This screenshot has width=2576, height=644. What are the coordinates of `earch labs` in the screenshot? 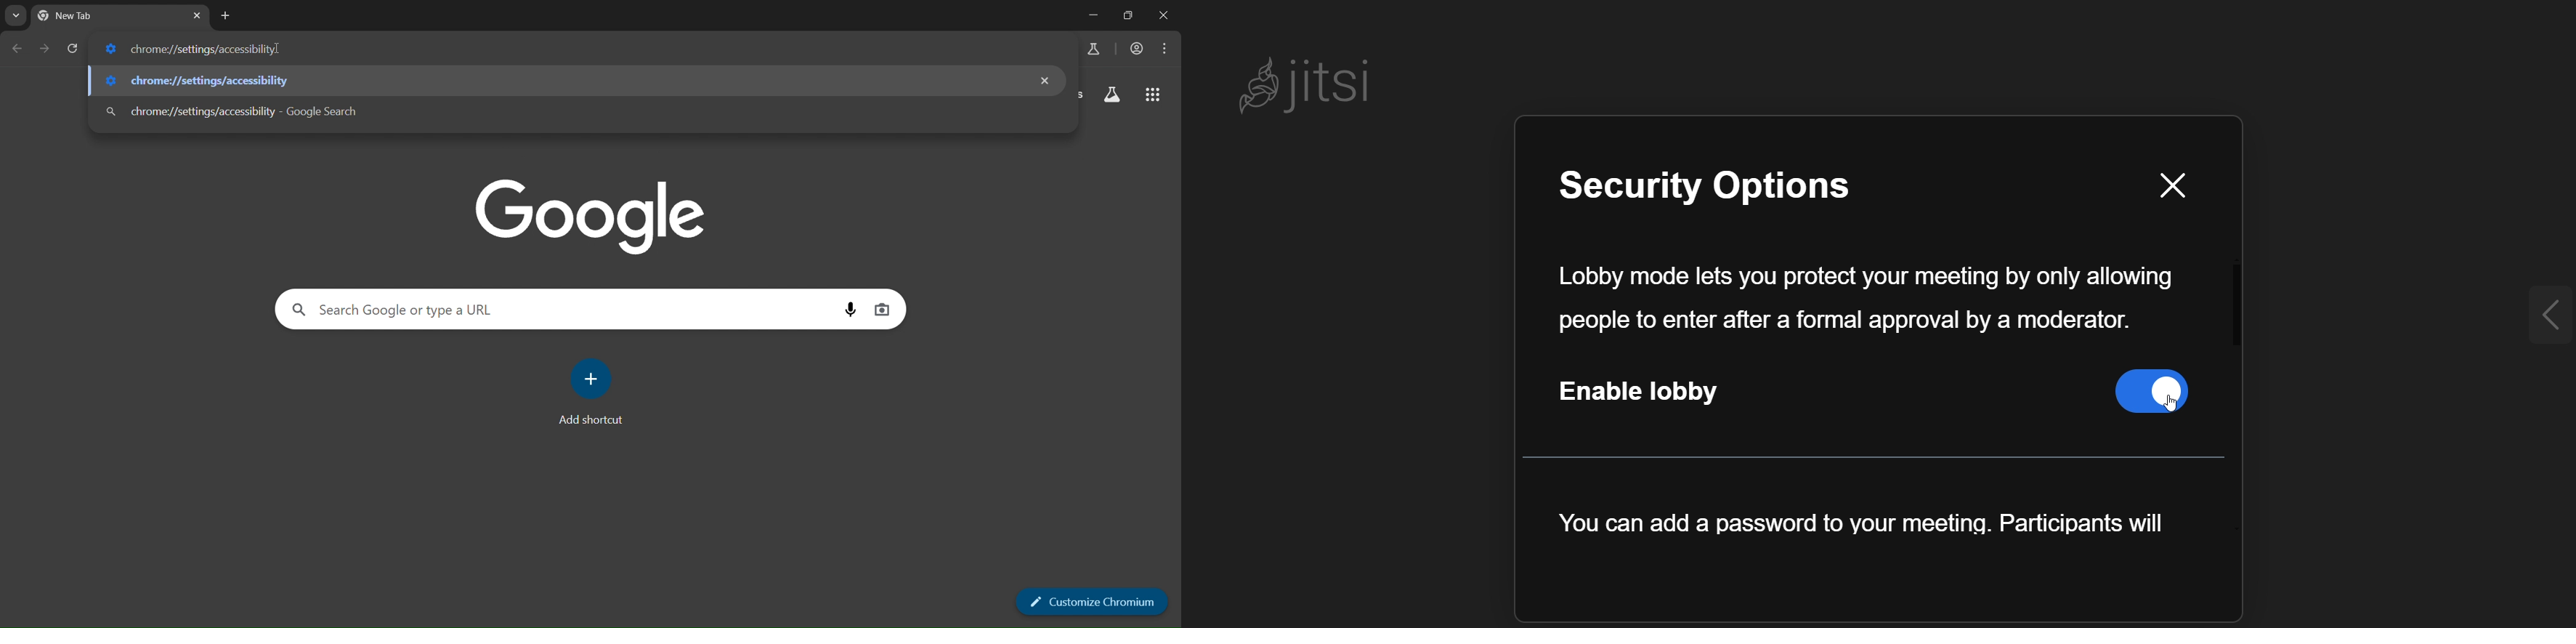 It's located at (1094, 49).